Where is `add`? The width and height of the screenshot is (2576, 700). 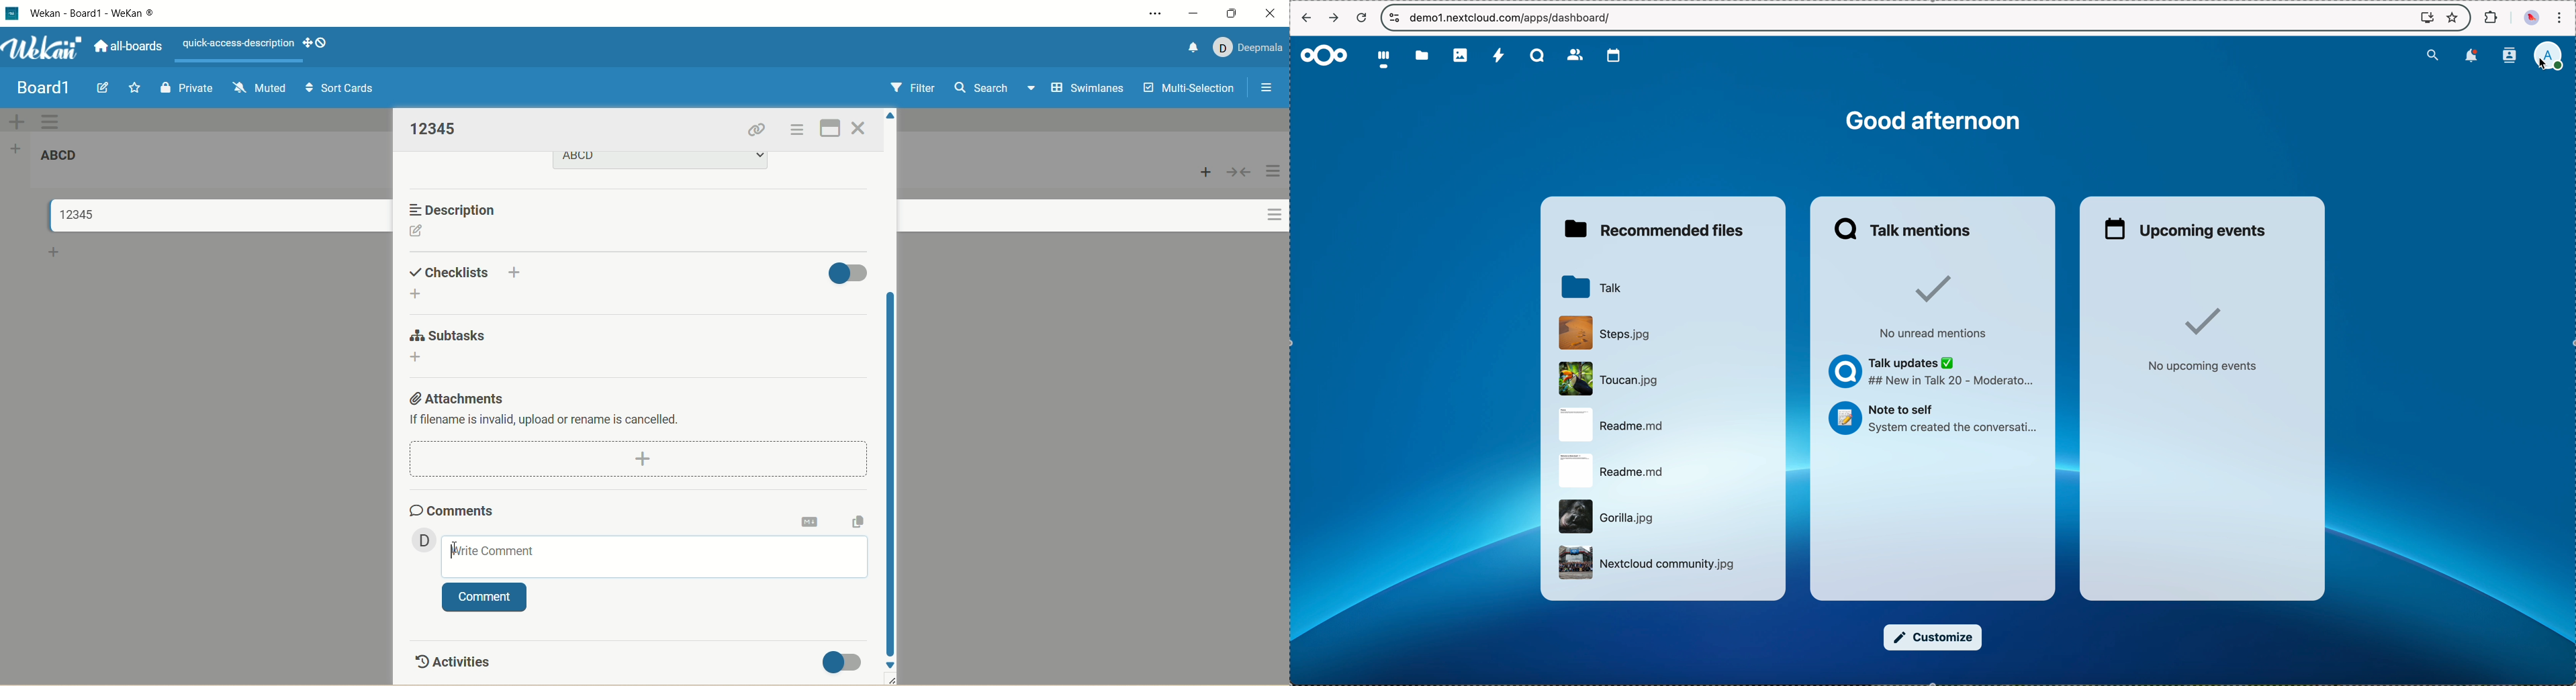
add is located at coordinates (420, 295).